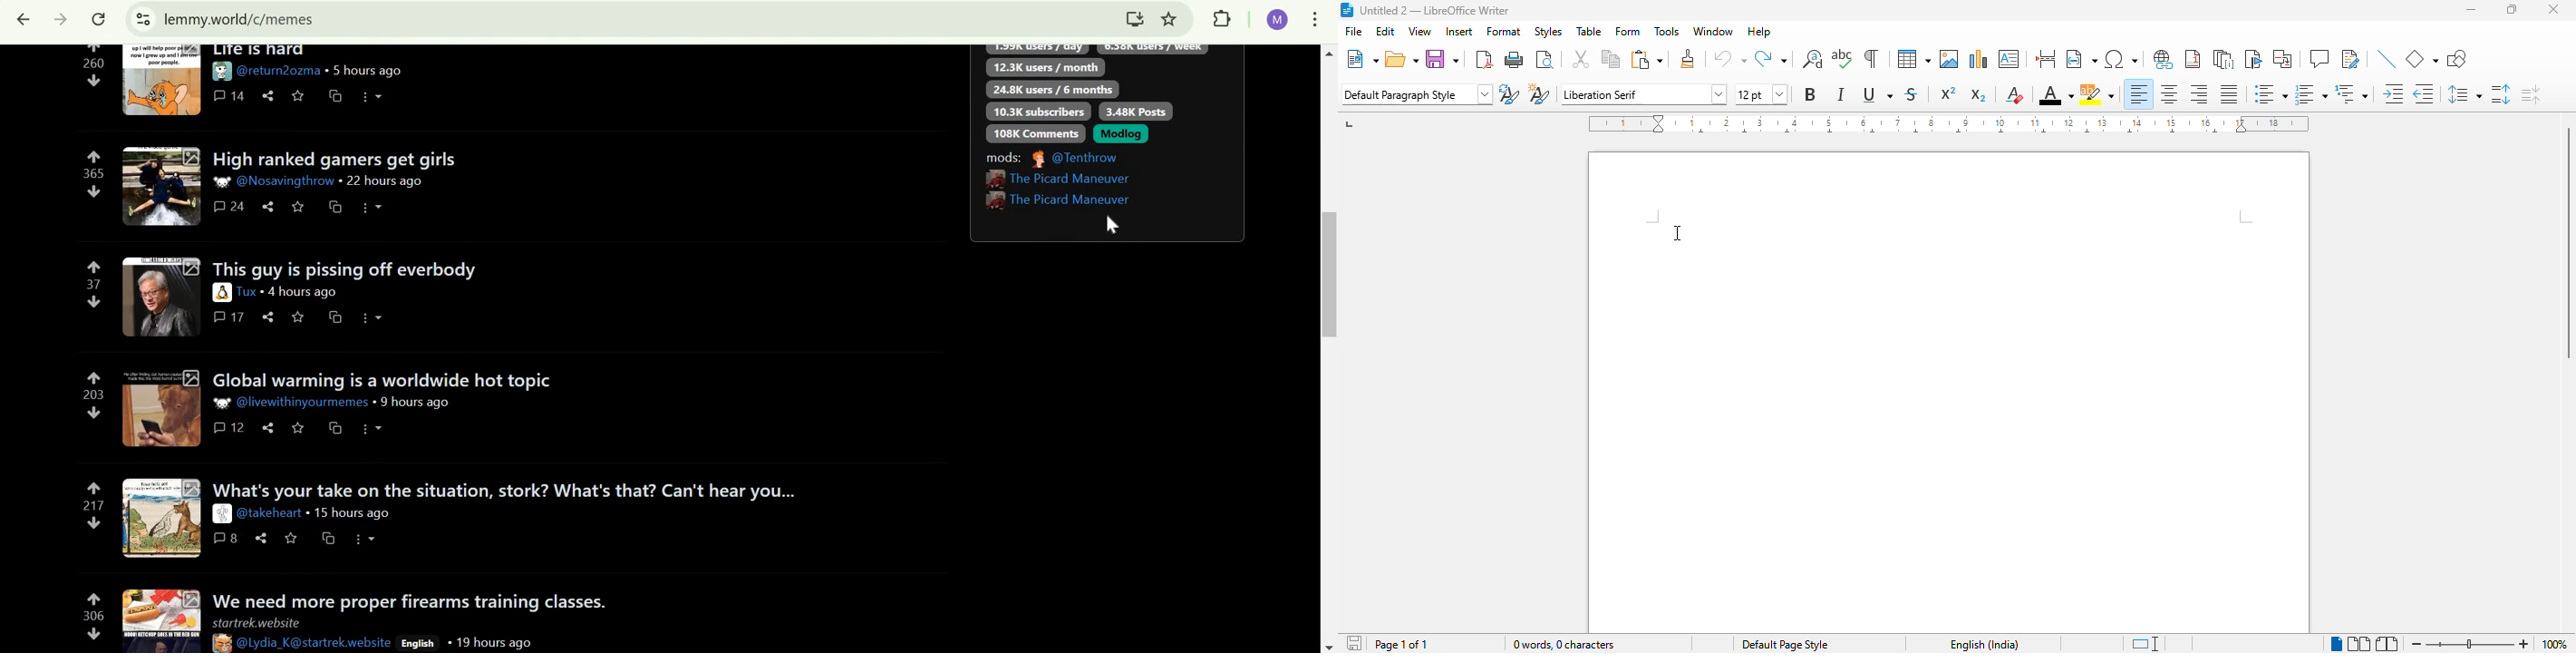 The width and height of the screenshot is (2576, 672). What do you see at coordinates (1328, 349) in the screenshot?
I see `scroll bar` at bounding box center [1328, 349].